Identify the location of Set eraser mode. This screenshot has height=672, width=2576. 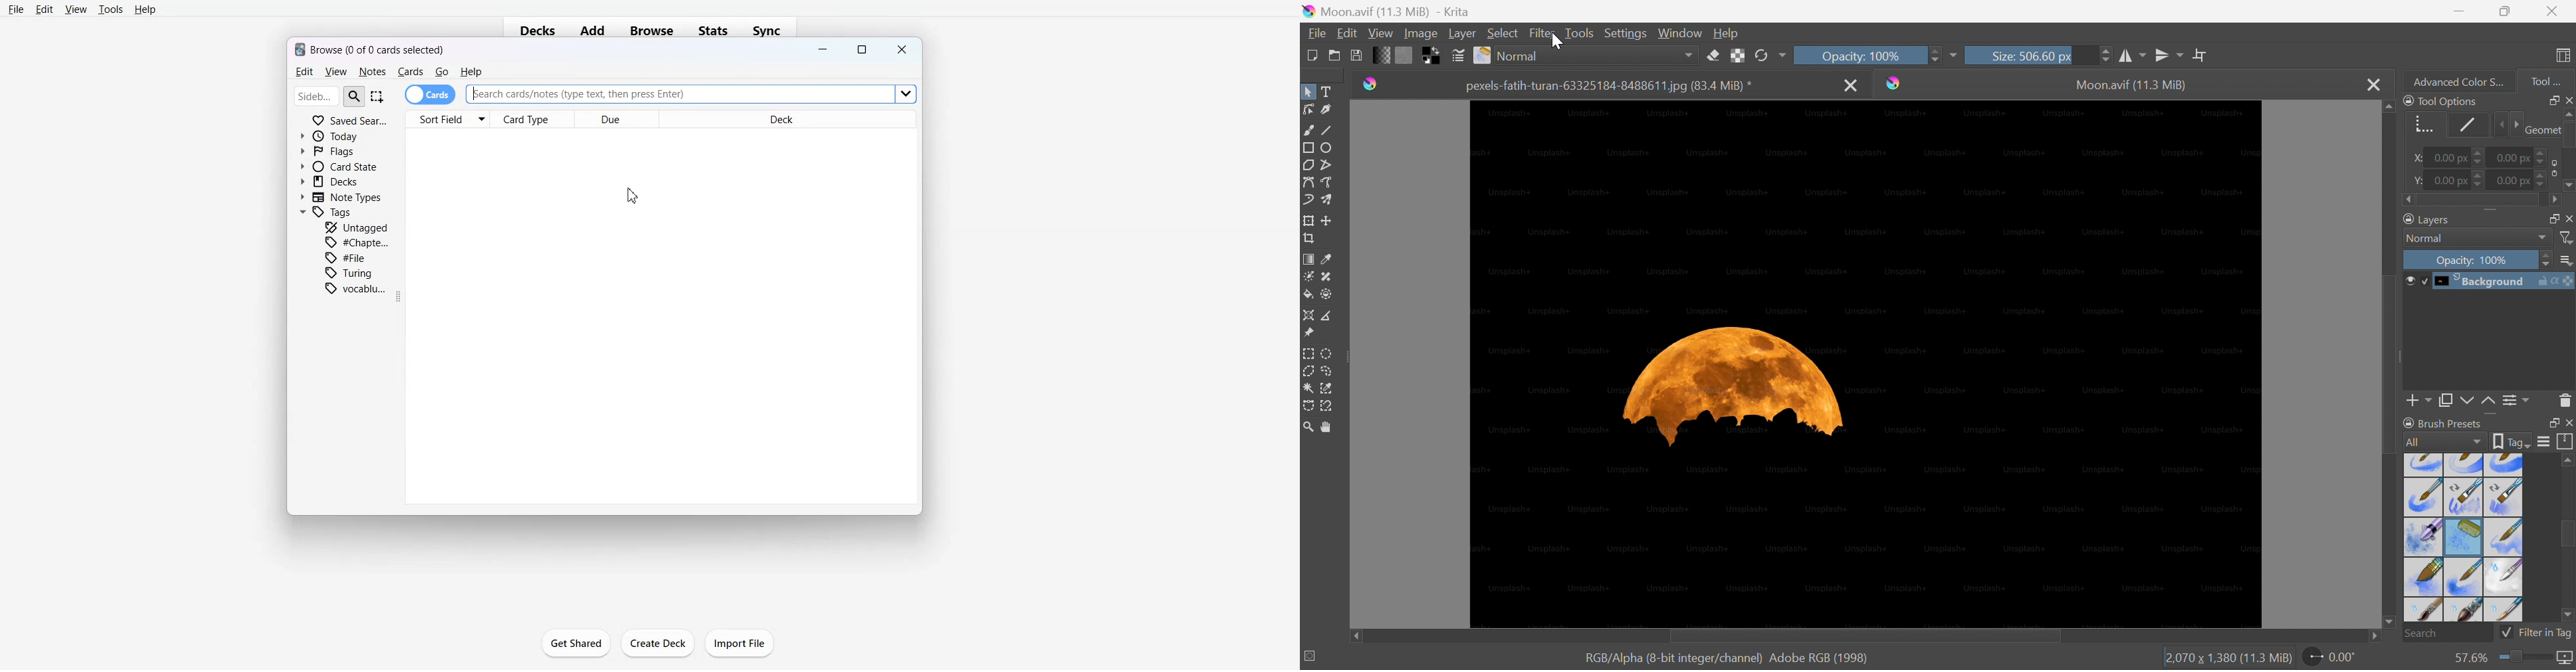
(1715, 55).